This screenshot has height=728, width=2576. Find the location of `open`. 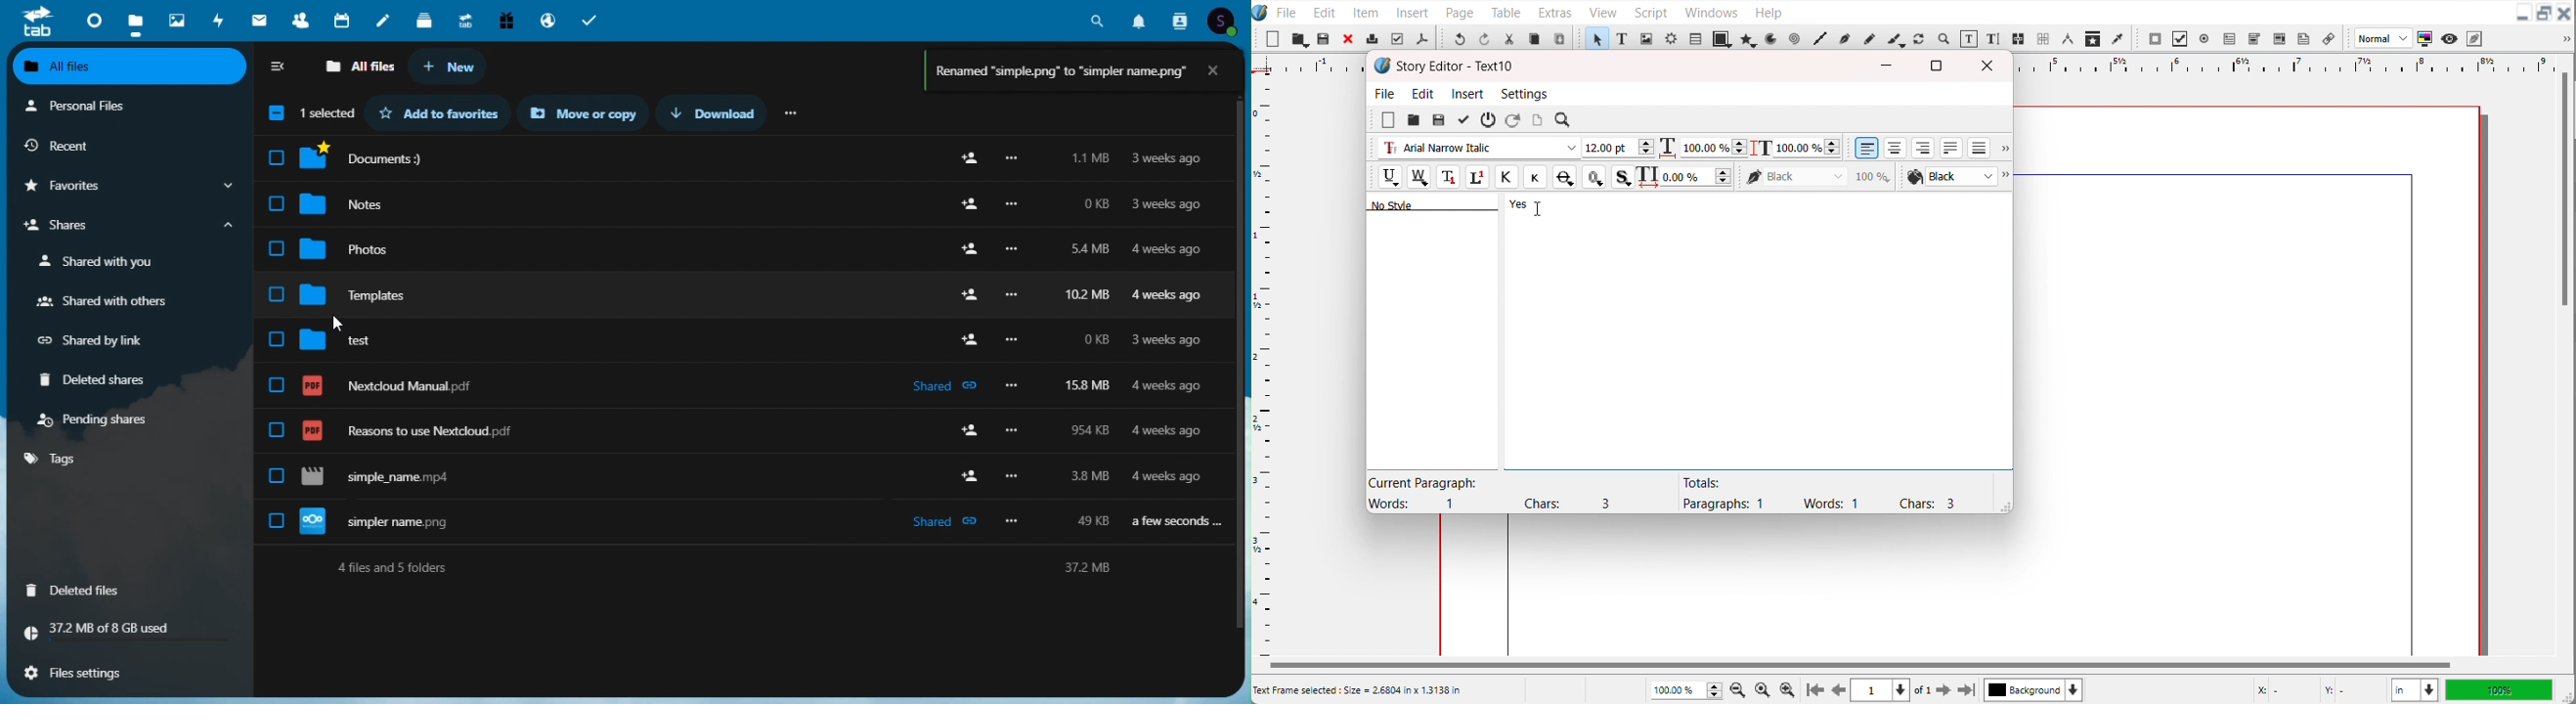

open is located at coordinates (1413, 121).